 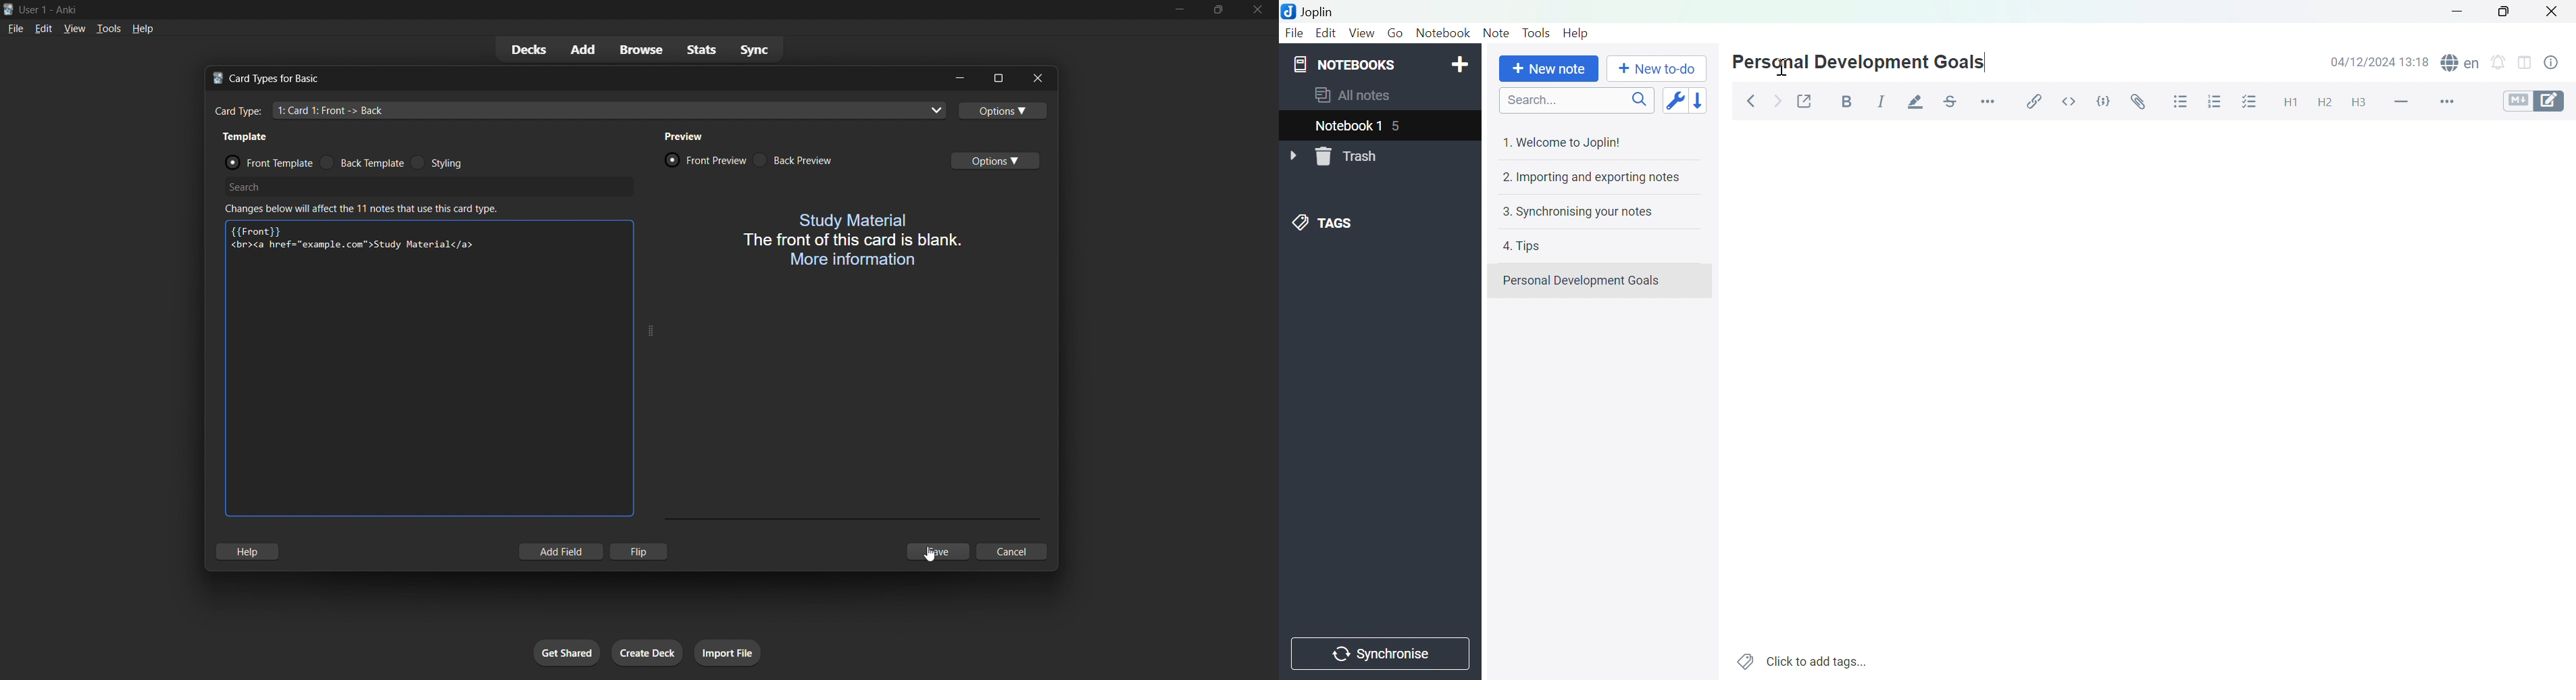 I want to click on Insert / edit link, so click(x=2038, y=102).